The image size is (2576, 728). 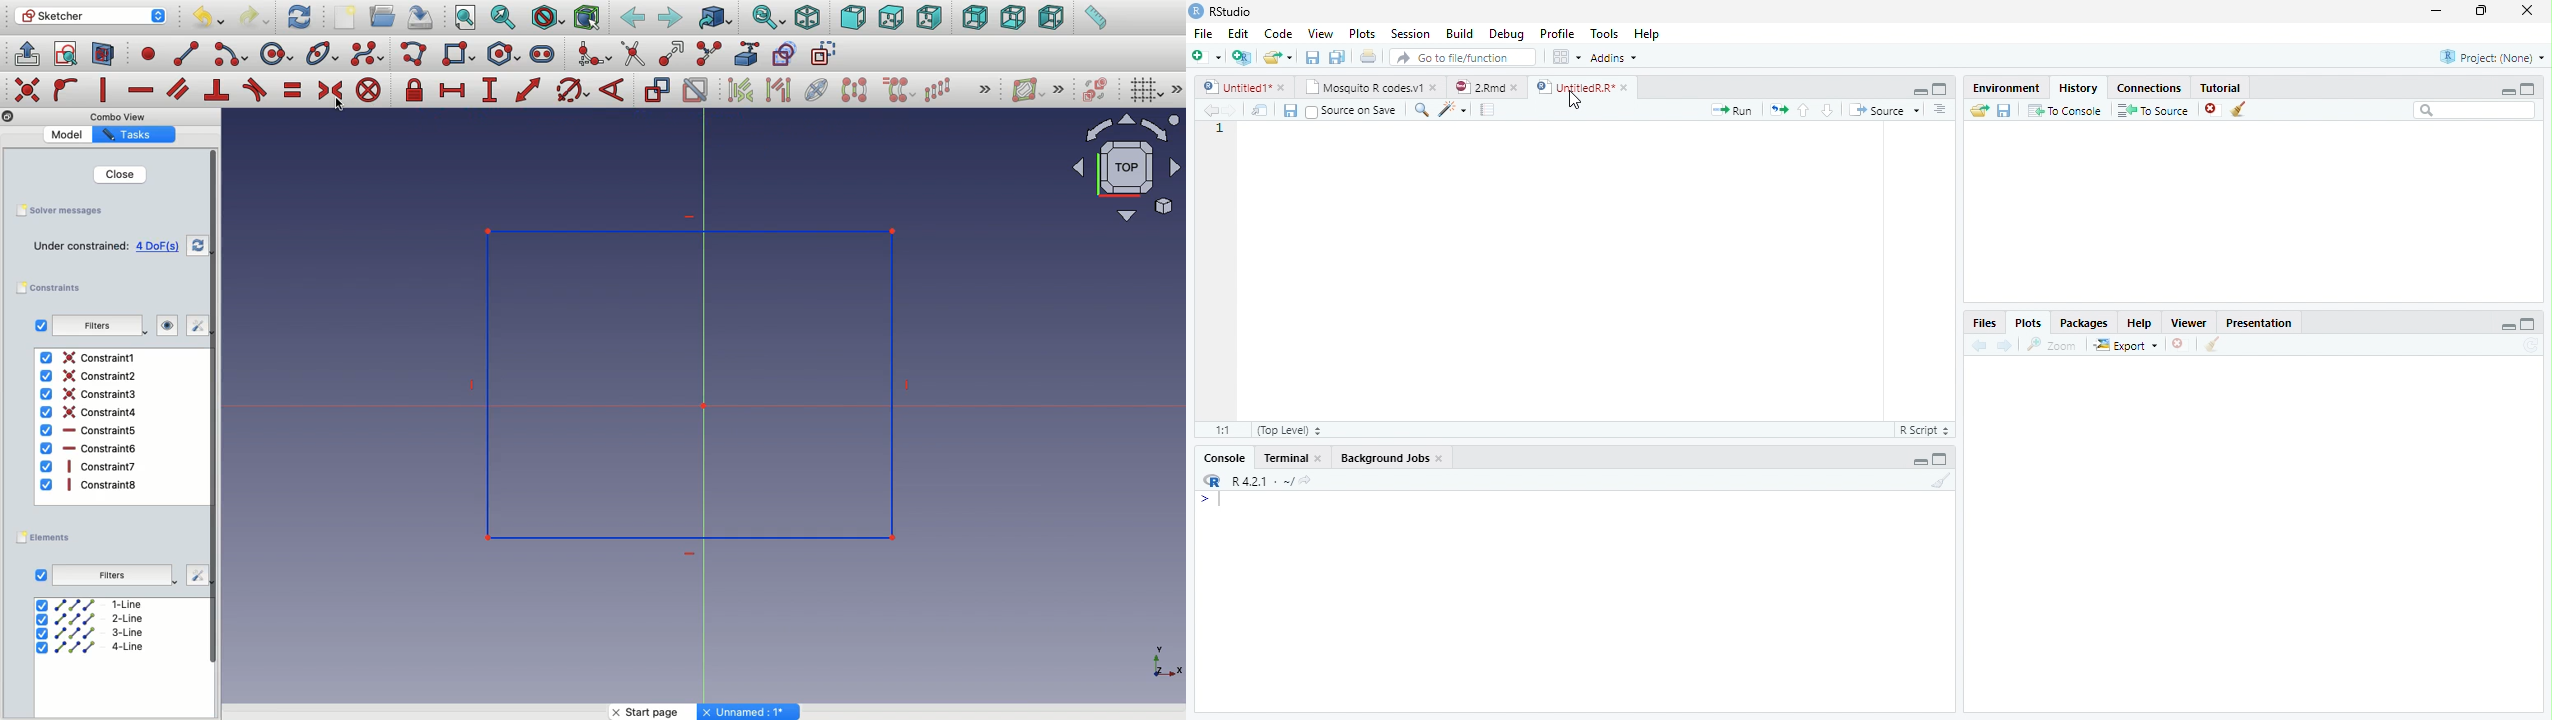 What do you see at coordinates (1280, 57) in the screenshot?
I see `Open an existing file` at bounding box center [1280, 57].